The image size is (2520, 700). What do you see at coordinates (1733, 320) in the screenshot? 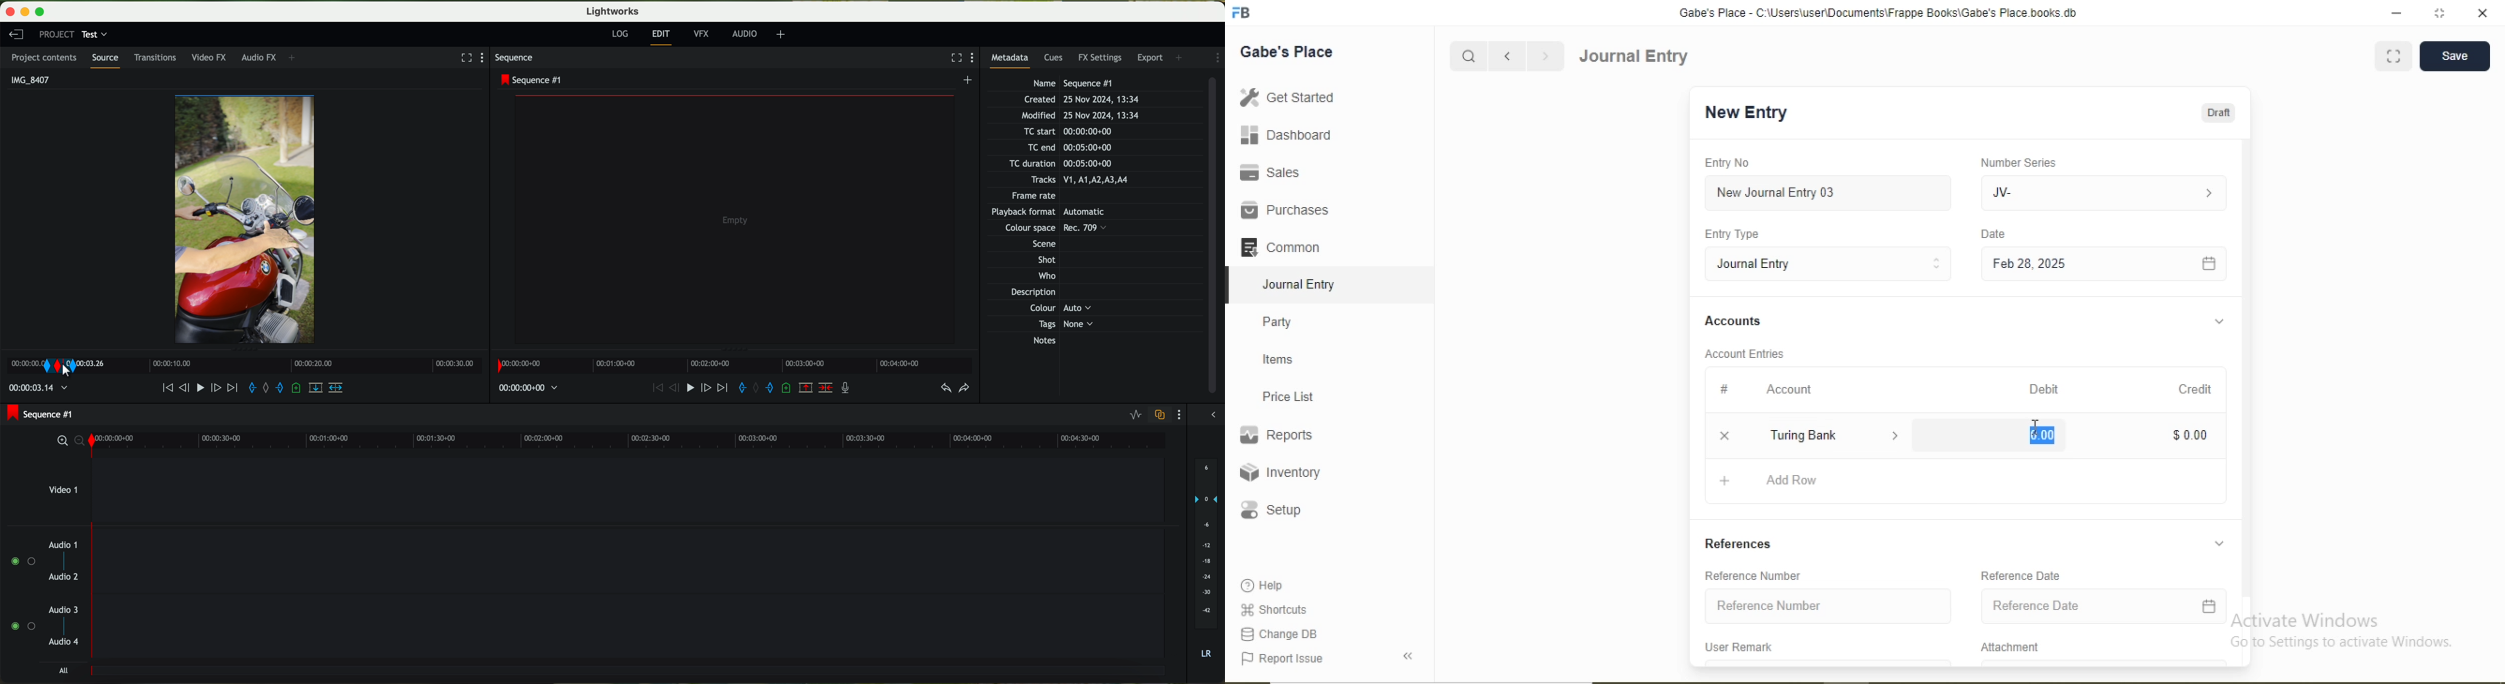
I see `Accounts` at bounding box center [1733, 320].